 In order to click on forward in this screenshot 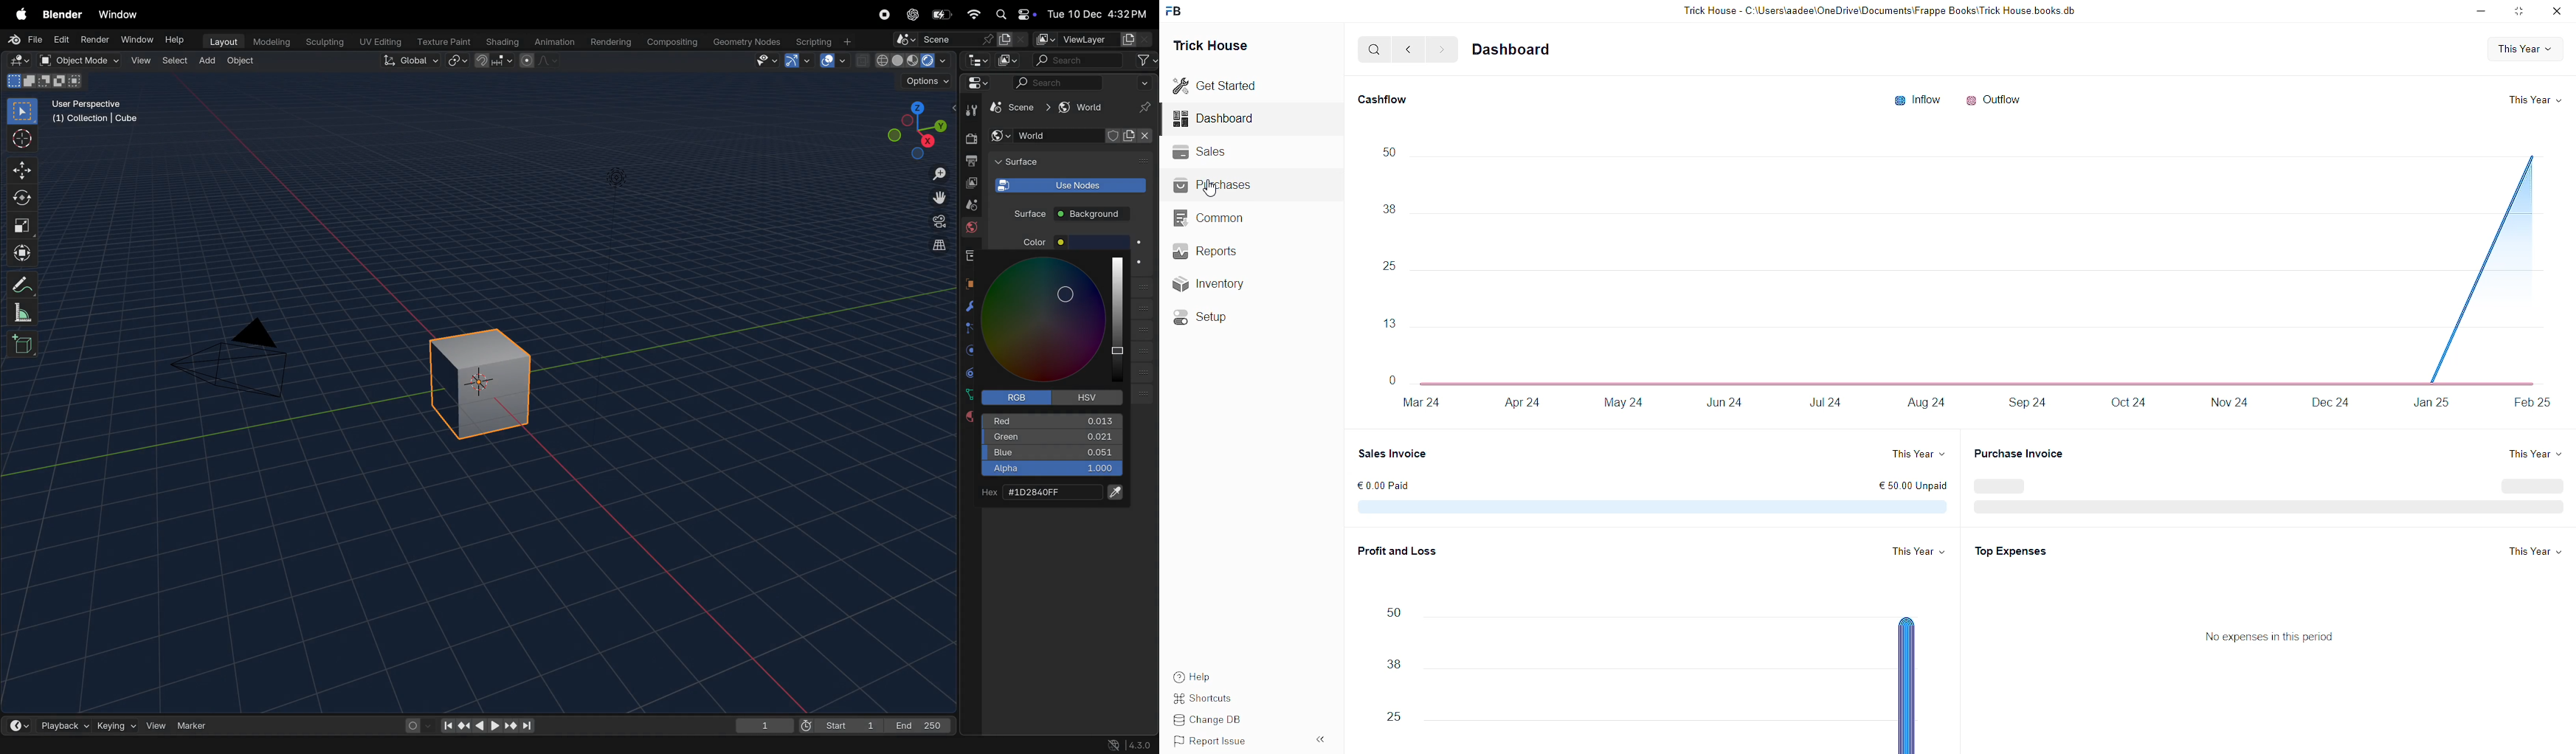, I will do `click(1440, 50)`.